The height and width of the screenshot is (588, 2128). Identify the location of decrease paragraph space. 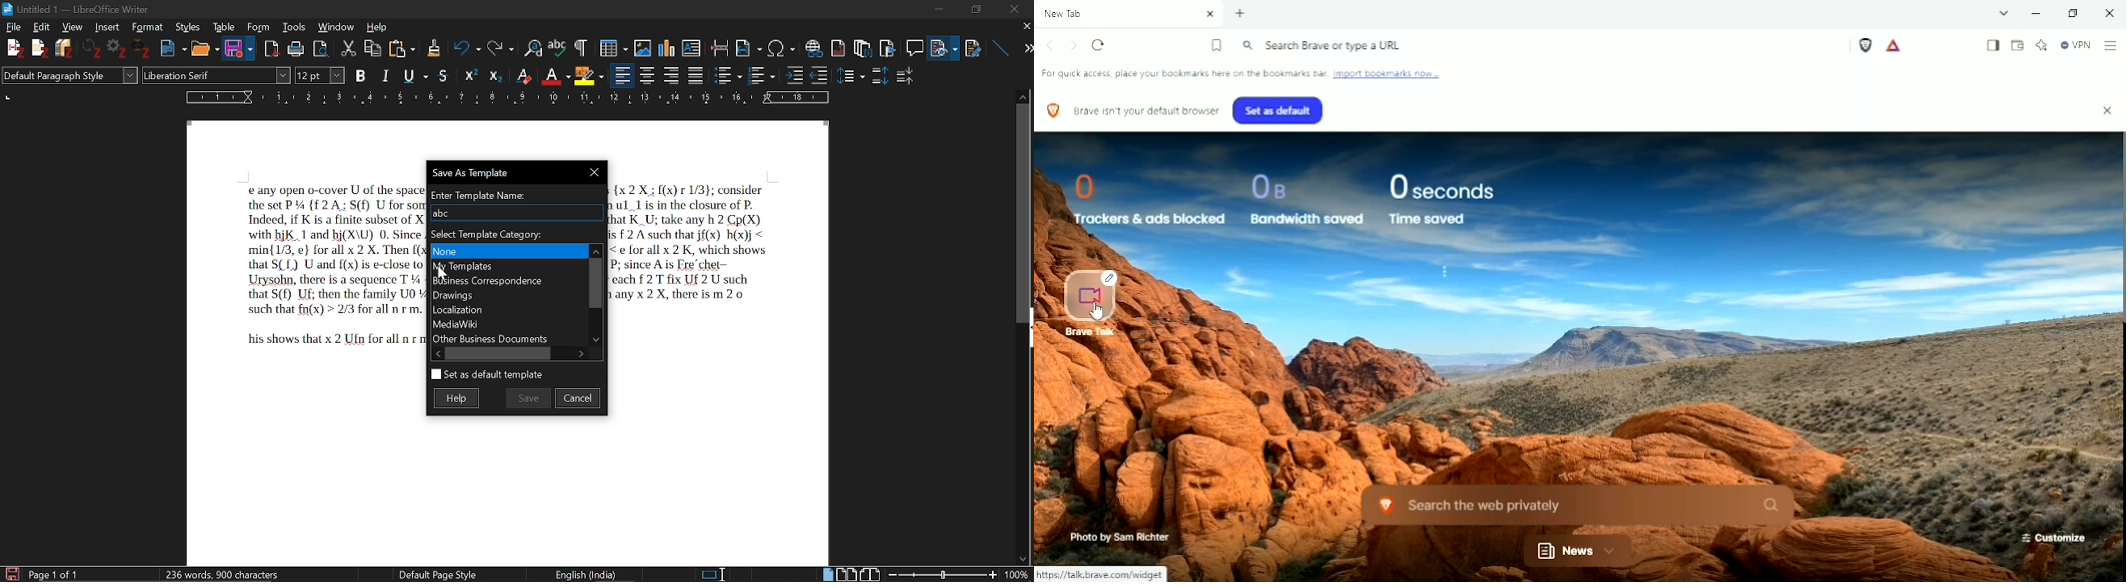
(906, 78).